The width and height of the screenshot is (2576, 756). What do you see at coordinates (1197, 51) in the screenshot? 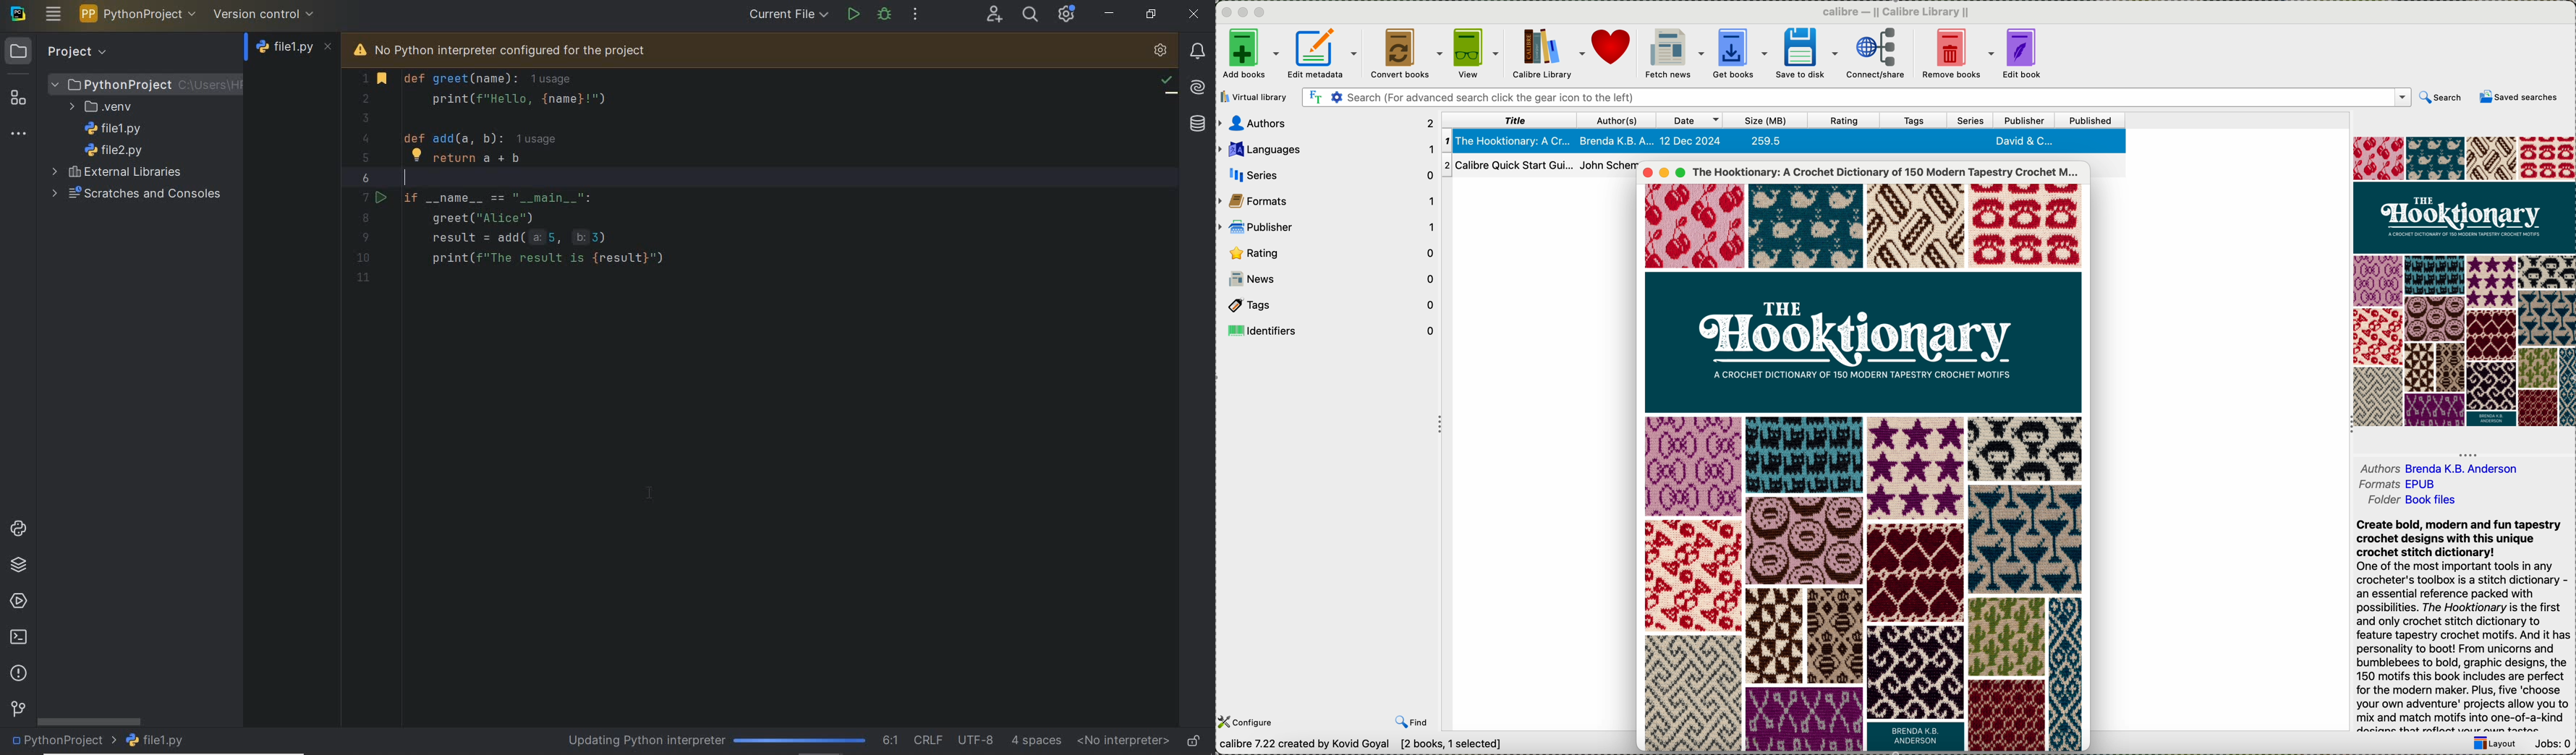
I see `notifications` at bounding box center [1197, 51].